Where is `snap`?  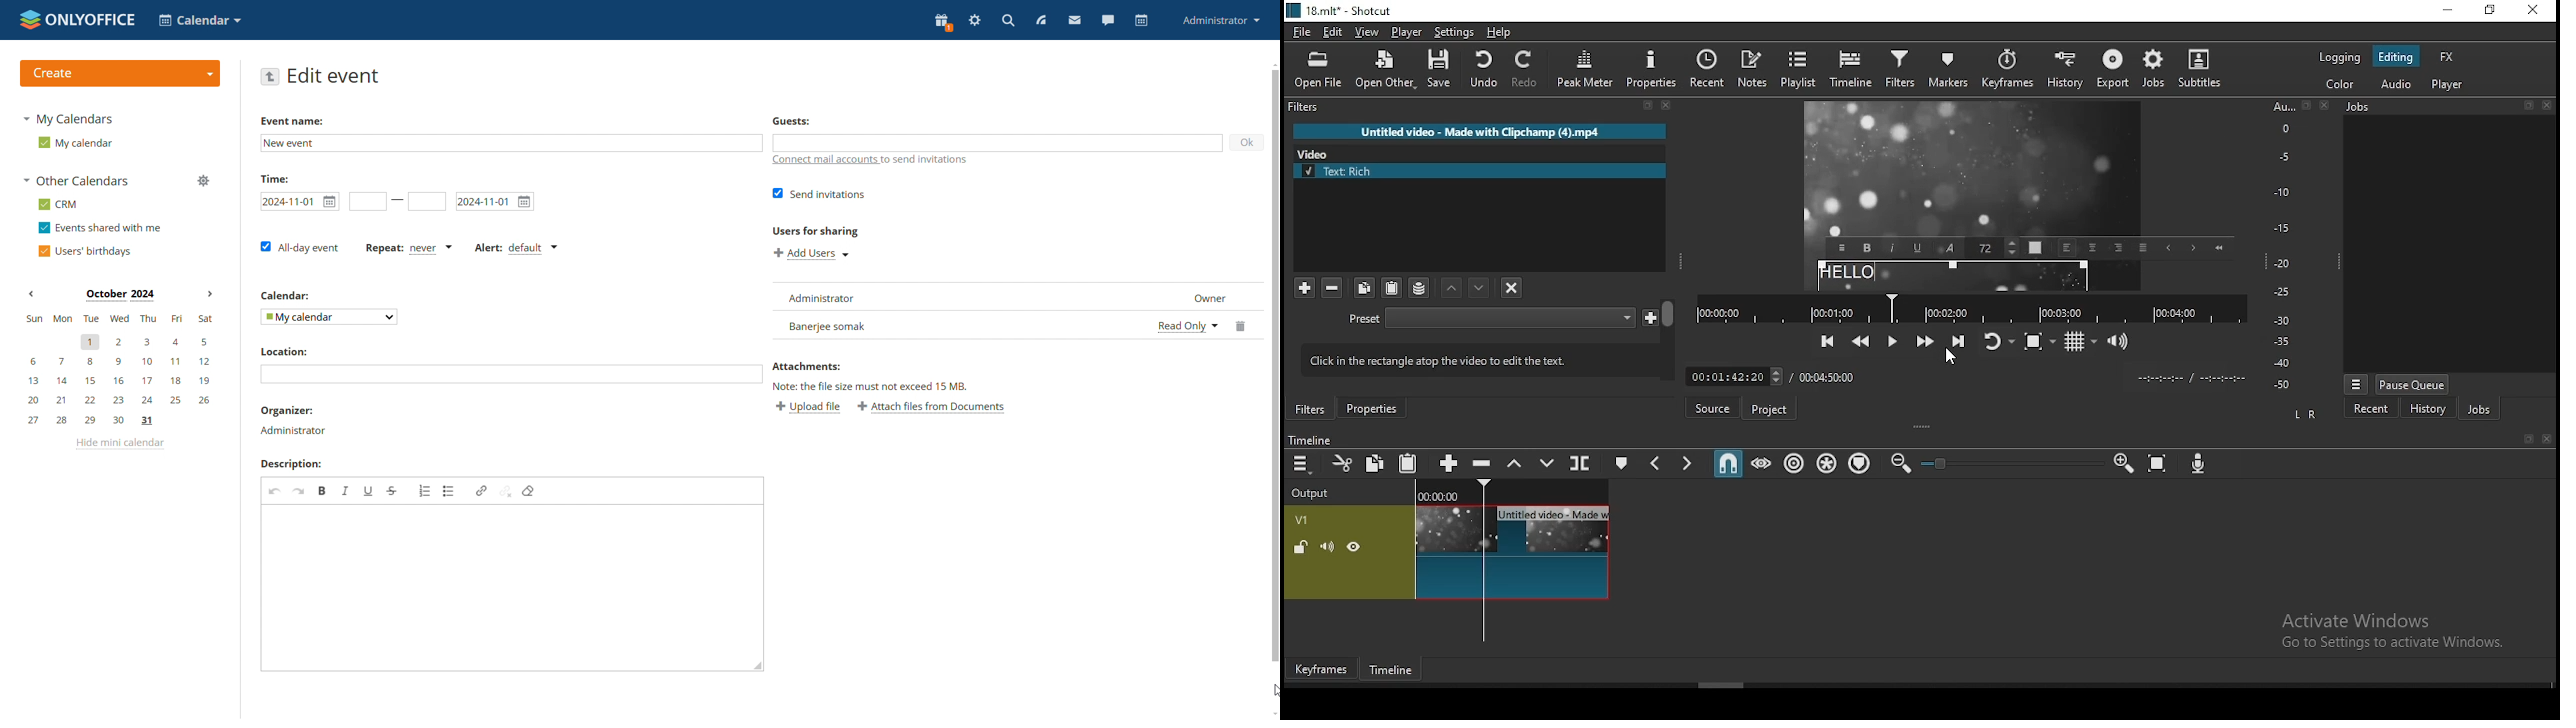 snap is located at coordinates (1727, 461).